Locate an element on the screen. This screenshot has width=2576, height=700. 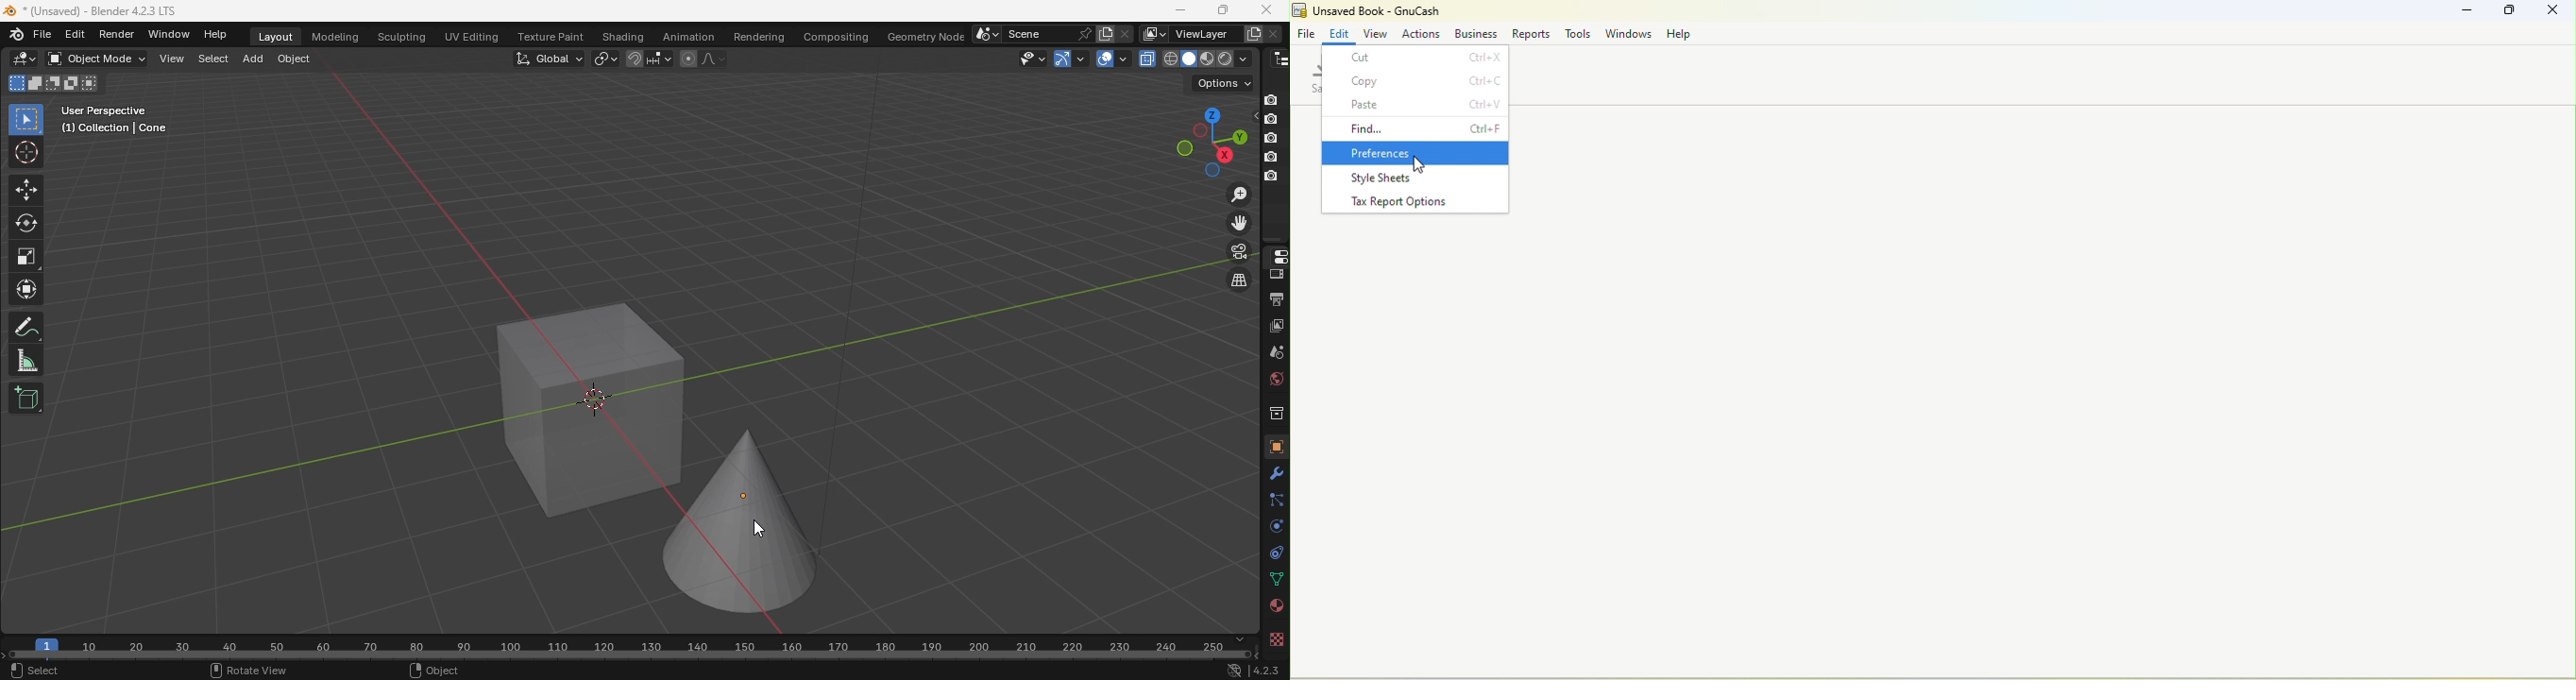
Annotate is located at coordinates (25, 330).